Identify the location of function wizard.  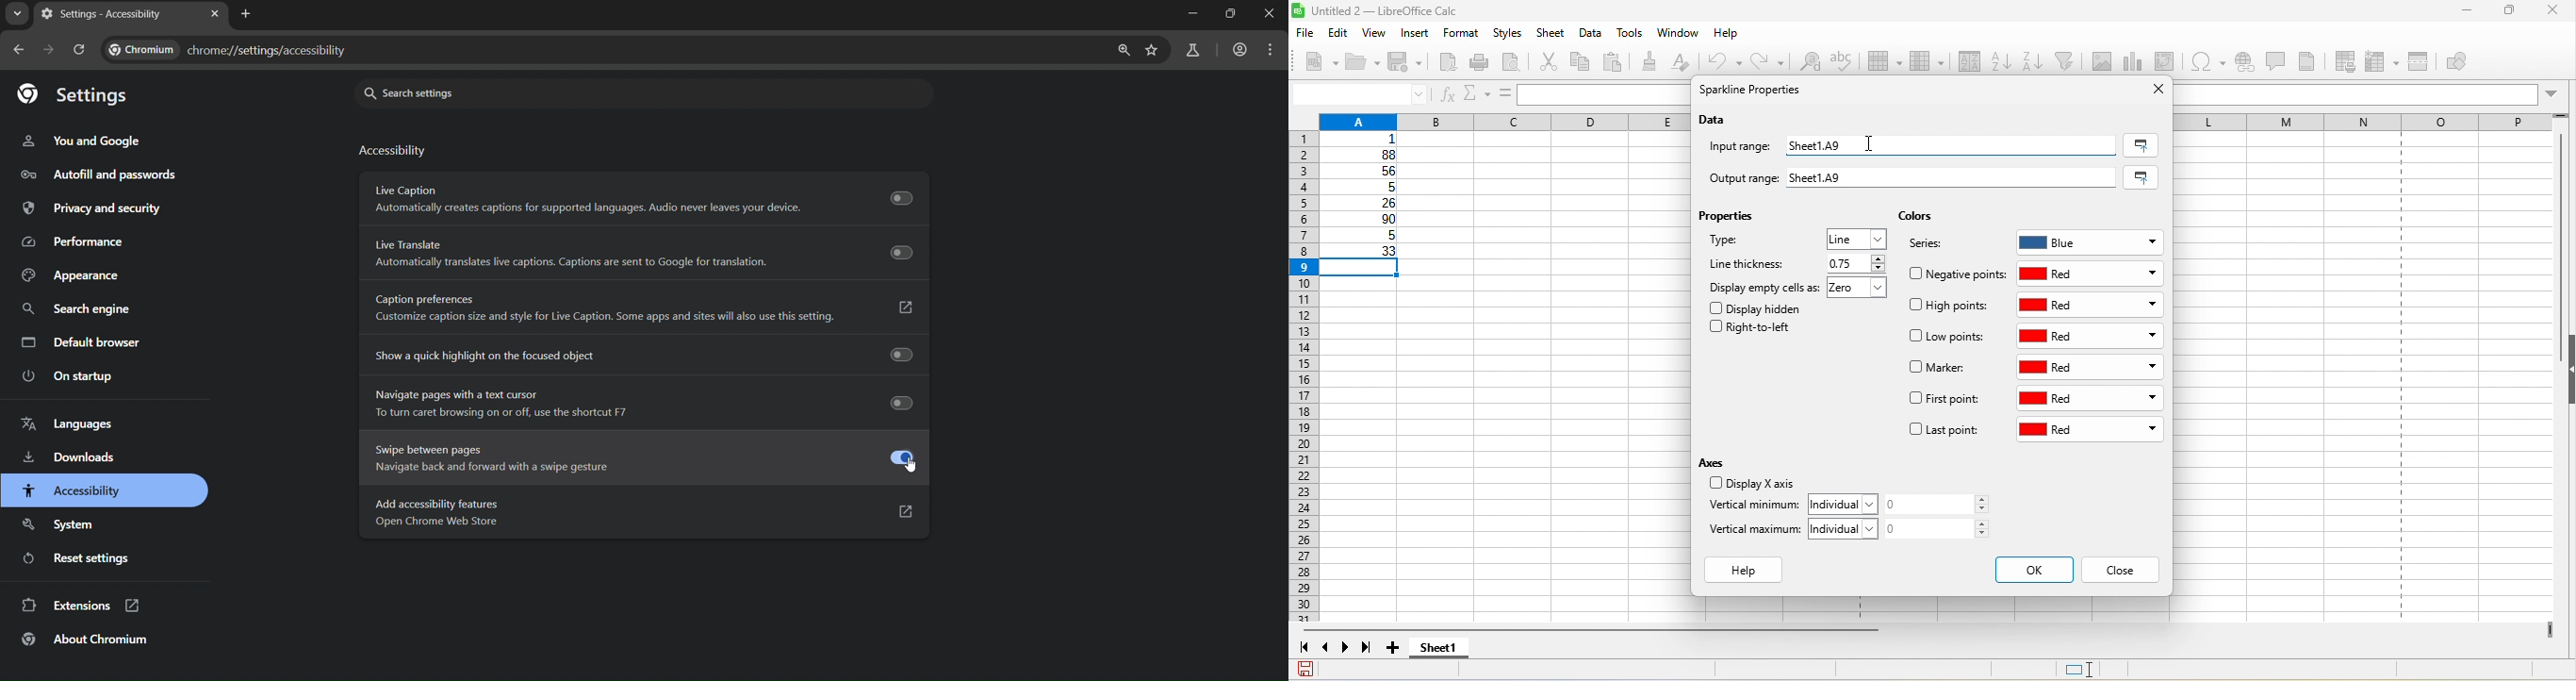
(1448, 95).